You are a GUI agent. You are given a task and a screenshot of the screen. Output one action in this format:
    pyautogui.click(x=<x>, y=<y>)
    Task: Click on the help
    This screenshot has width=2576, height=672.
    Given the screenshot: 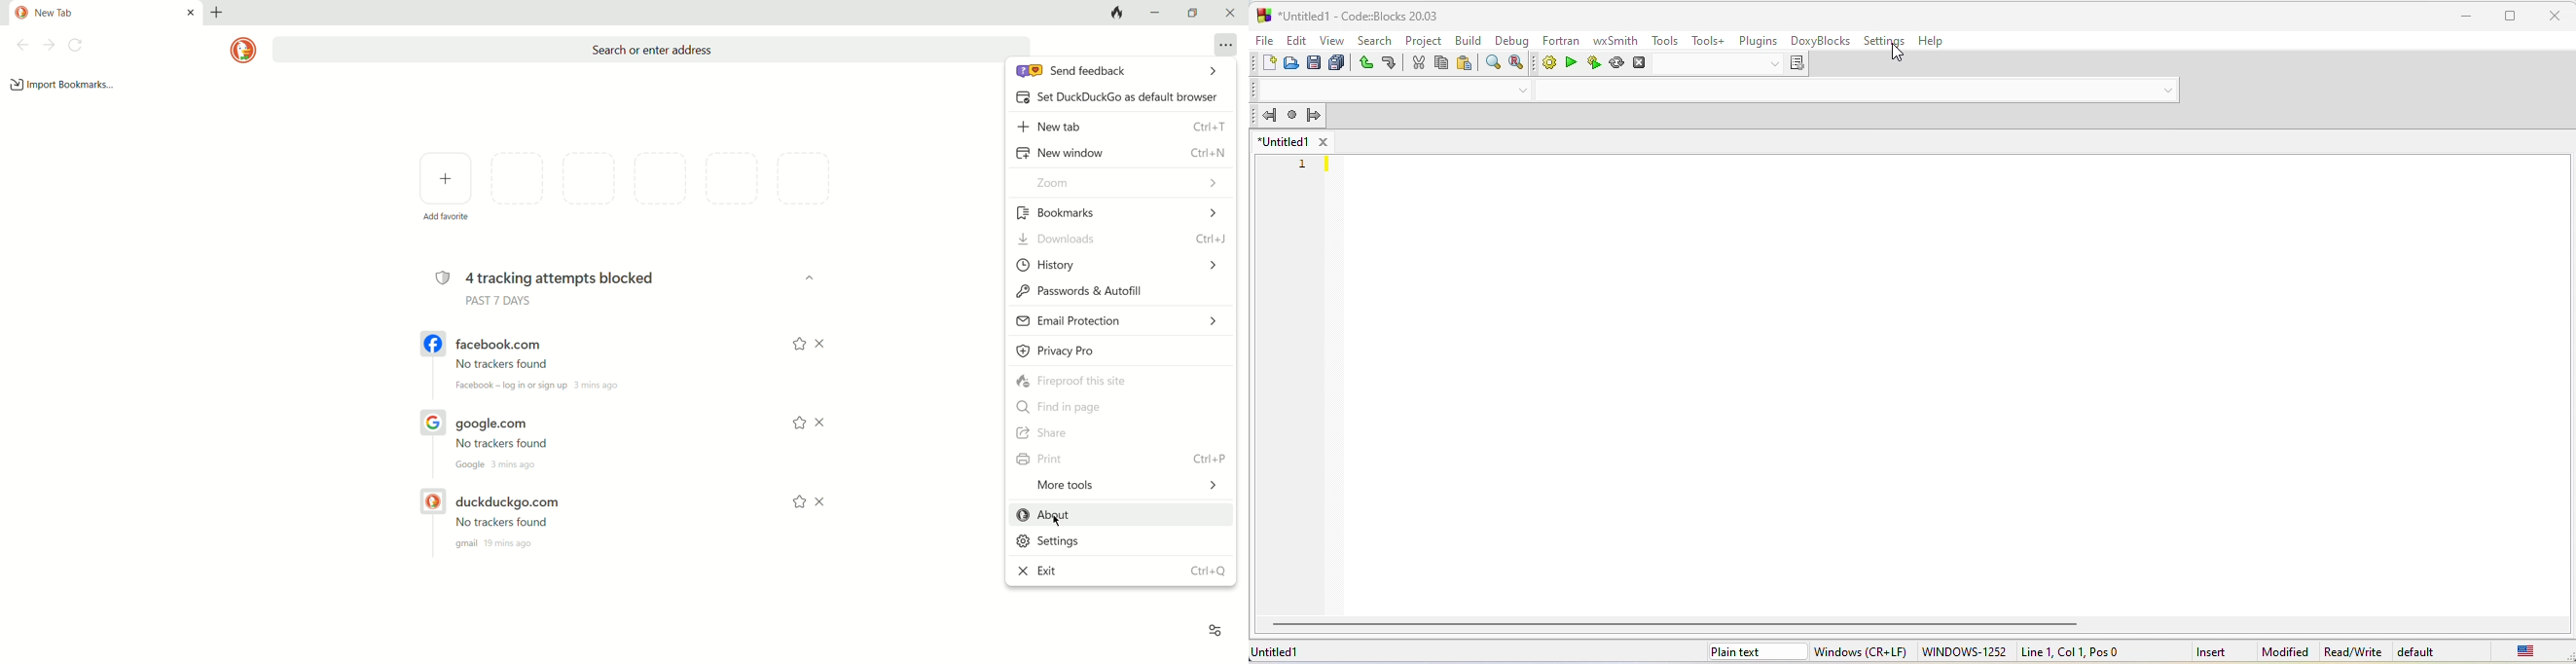 What is the action you would take?
    pyautogui.click(x=1935, y=40)
    